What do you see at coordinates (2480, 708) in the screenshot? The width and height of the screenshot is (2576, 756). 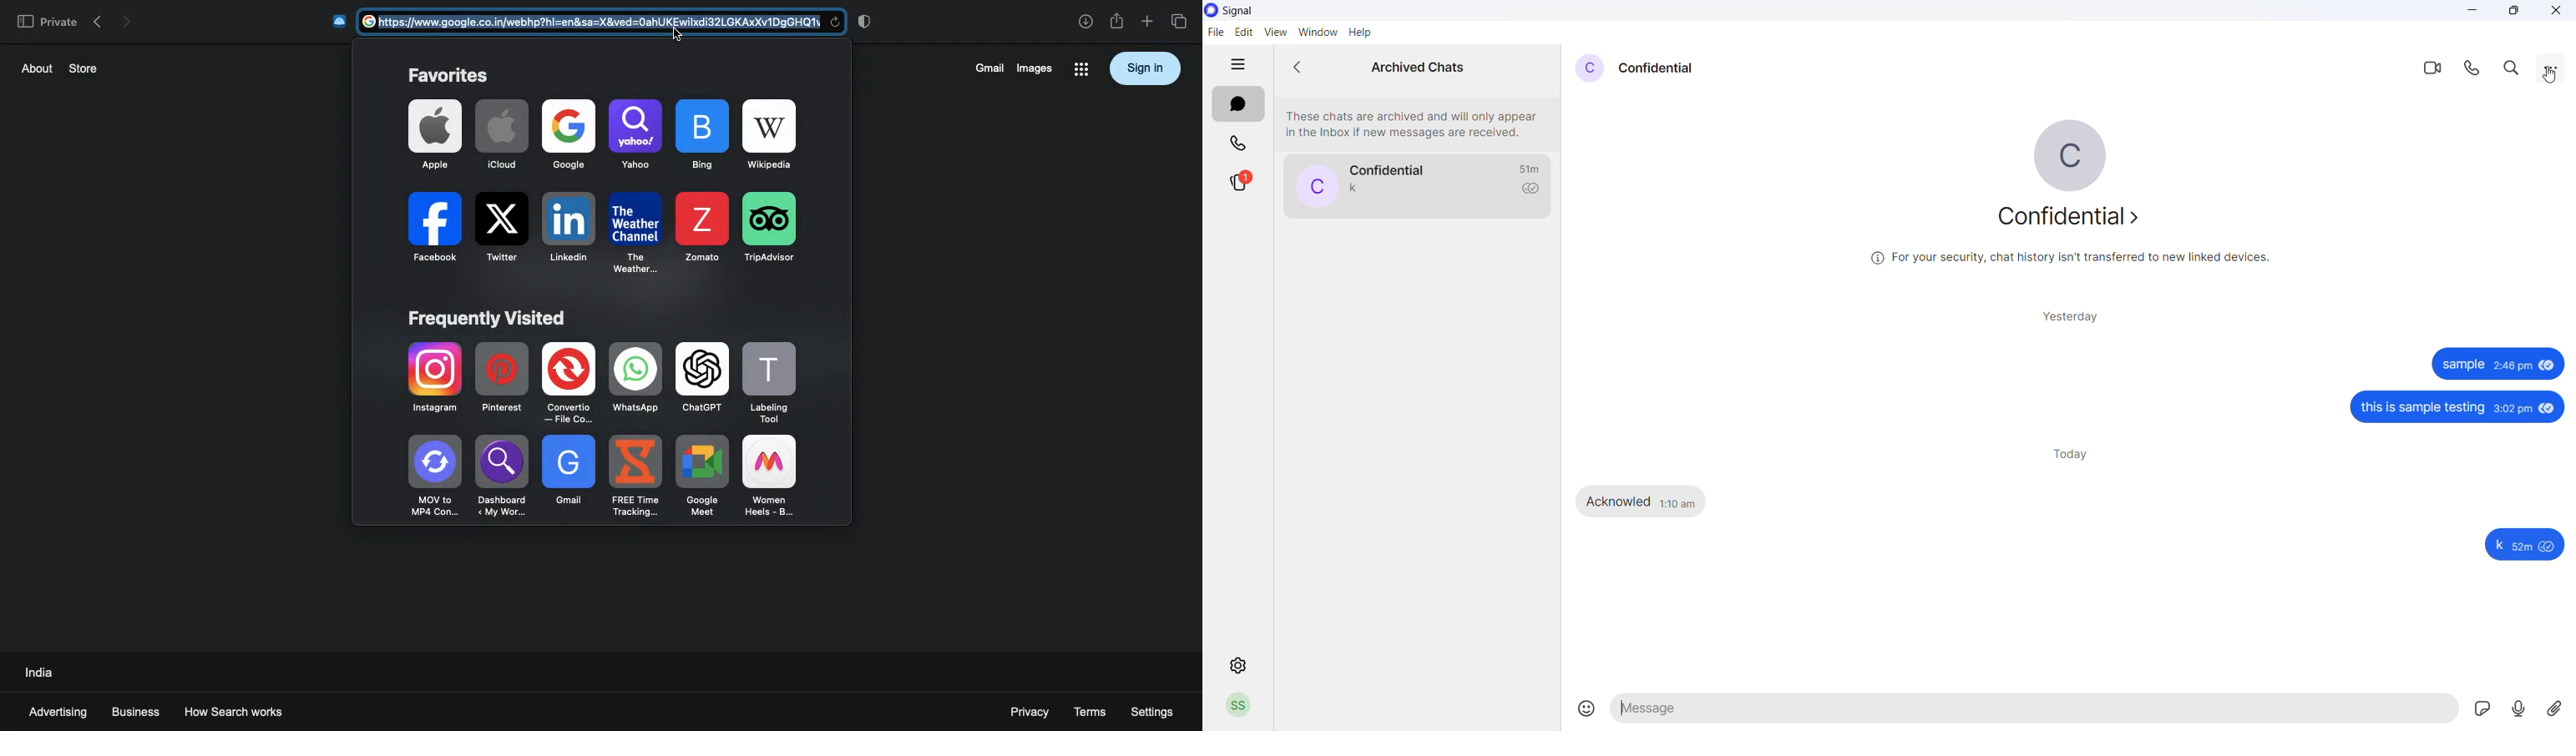 I see `sticker` at bounding box center [2480, 708].